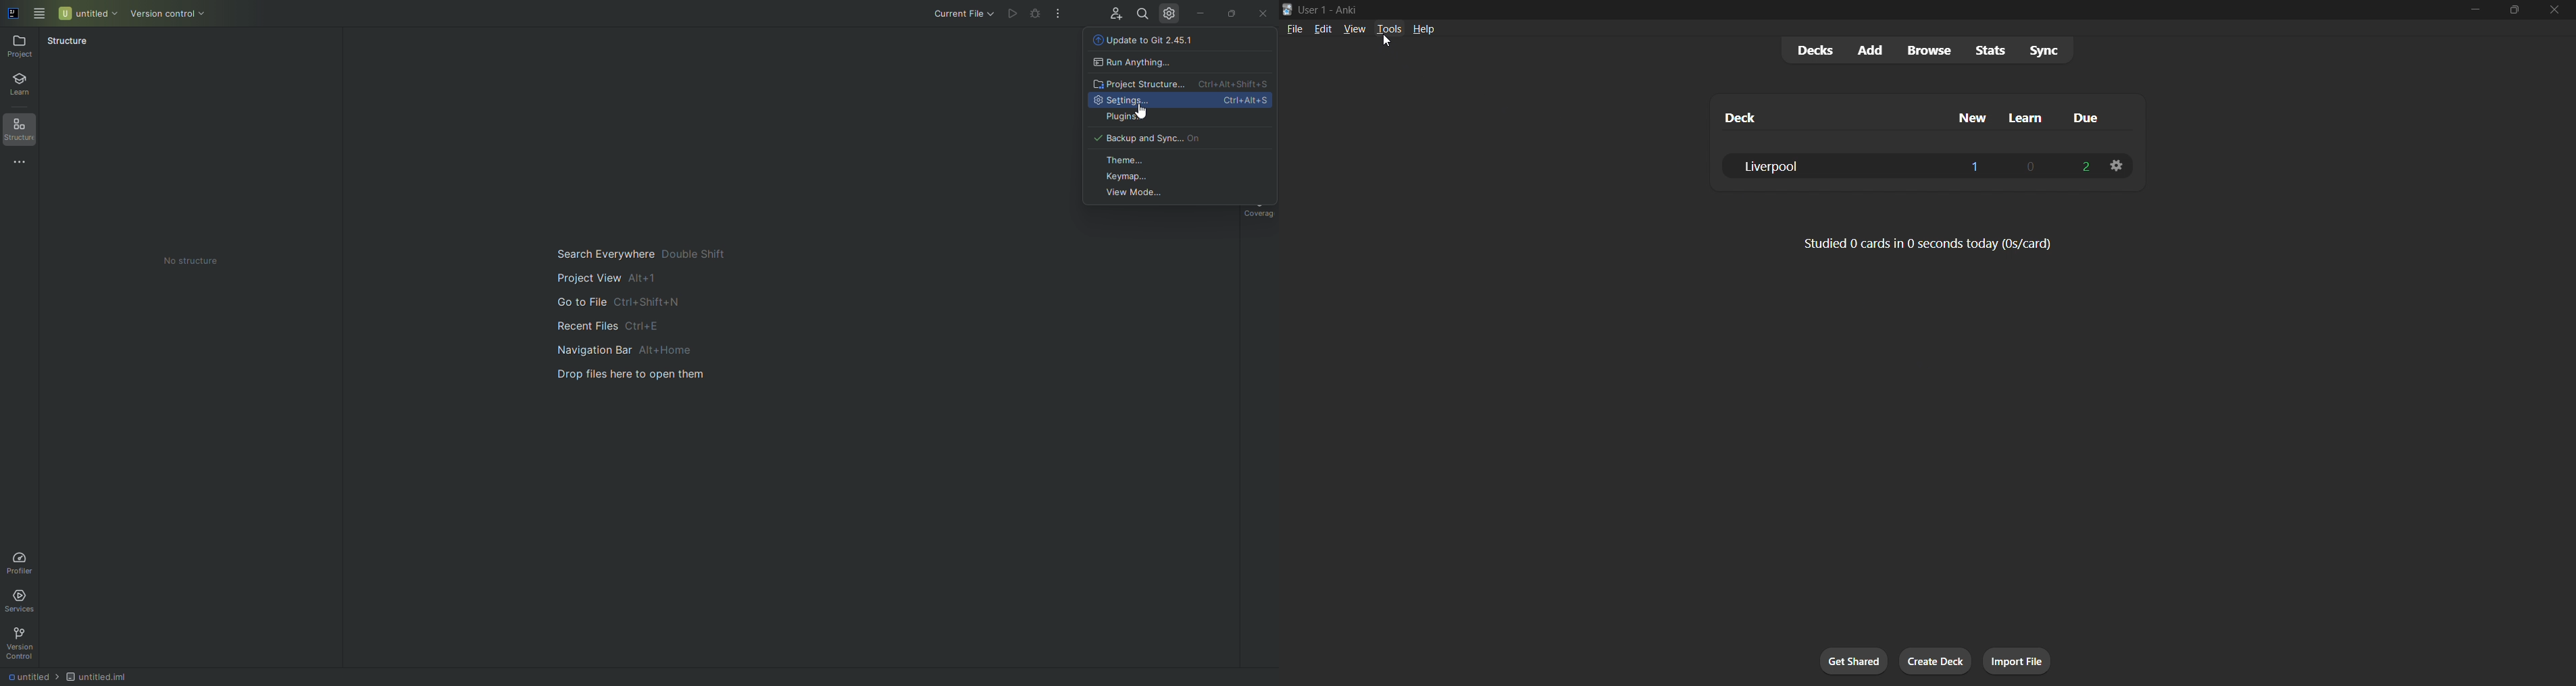 This screenshot has height=700, width=2576. I want to click on close, so click(2554, 9).